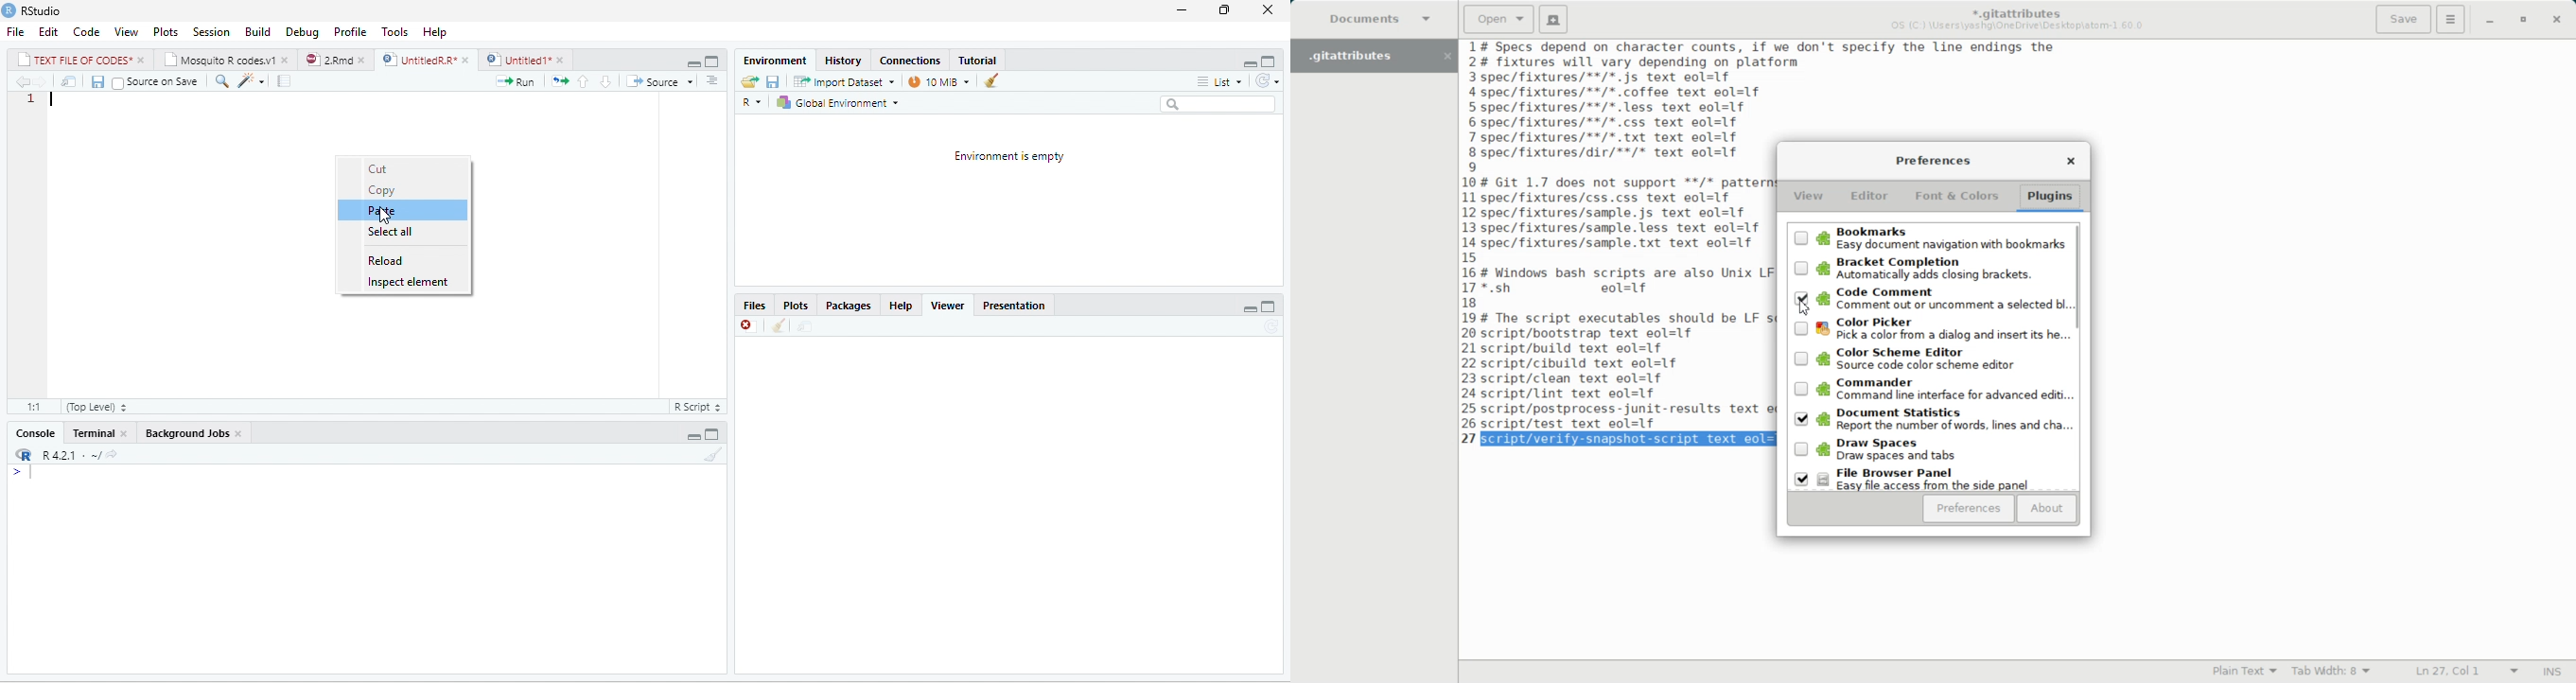  Describe the element at coordinates (363, 59) in the screenshot. I see `close` at that location.